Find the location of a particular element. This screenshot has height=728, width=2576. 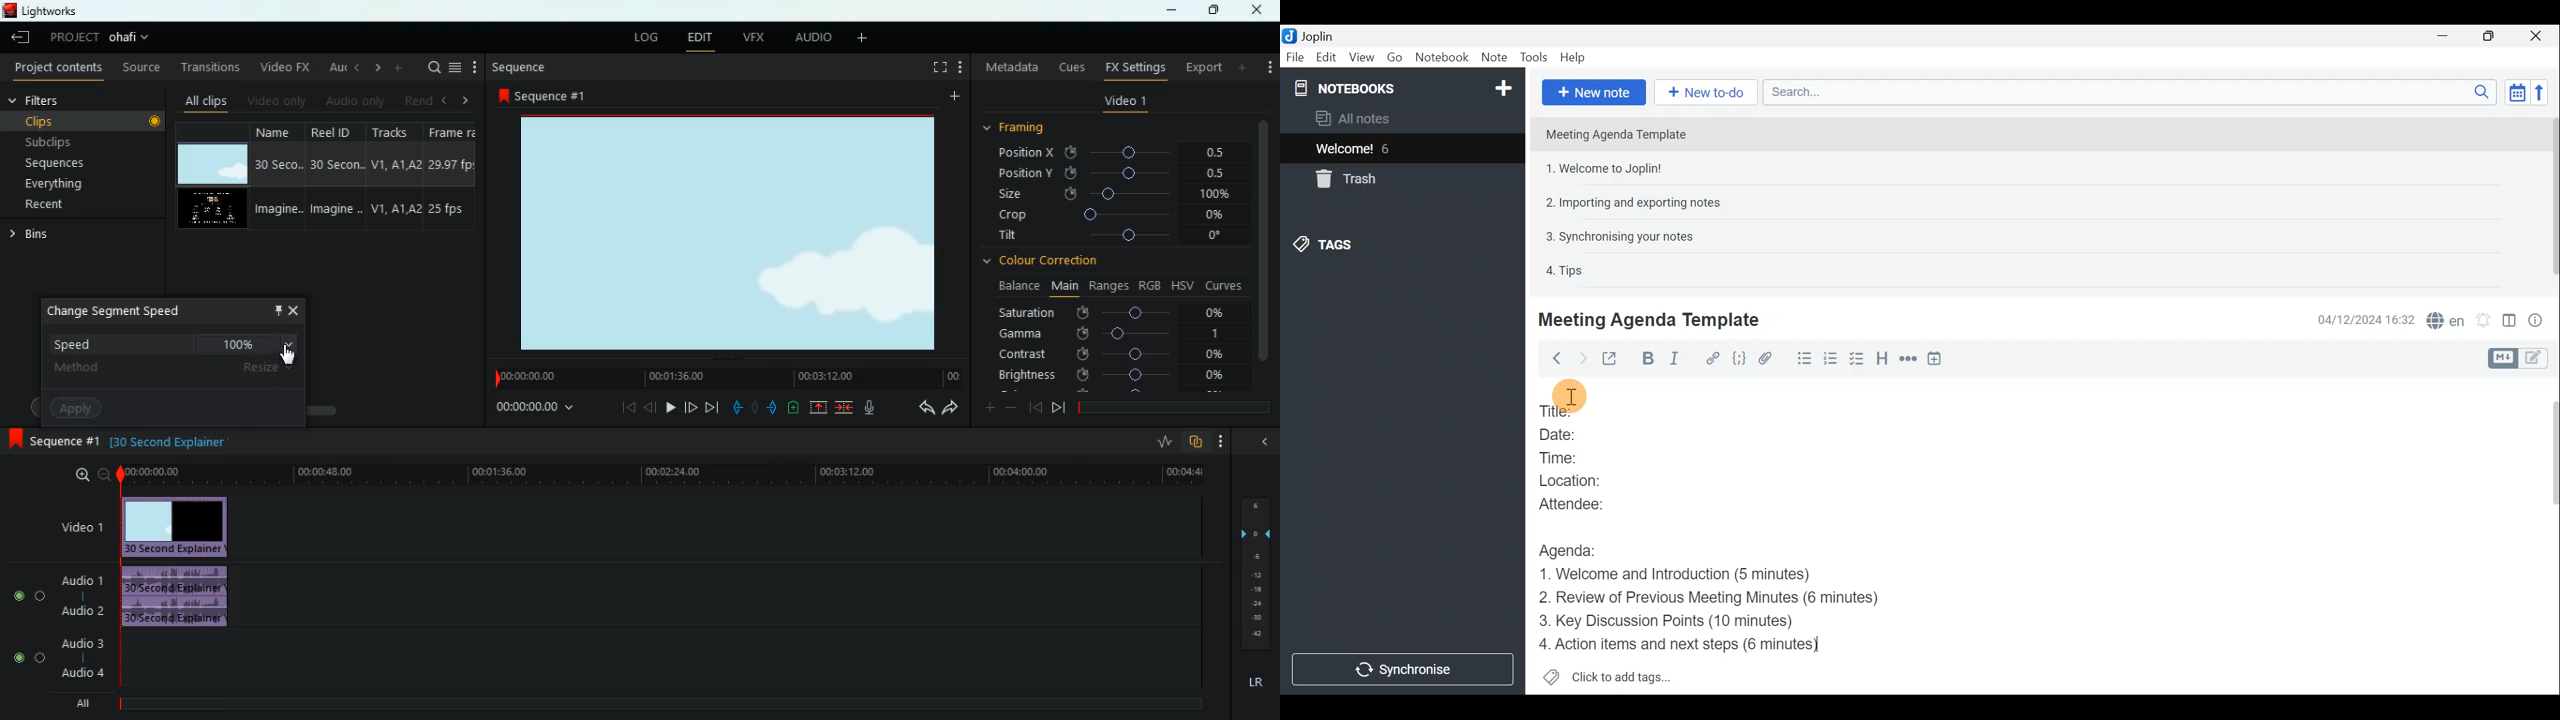

Note properties is located at coordinates (2540, 319).